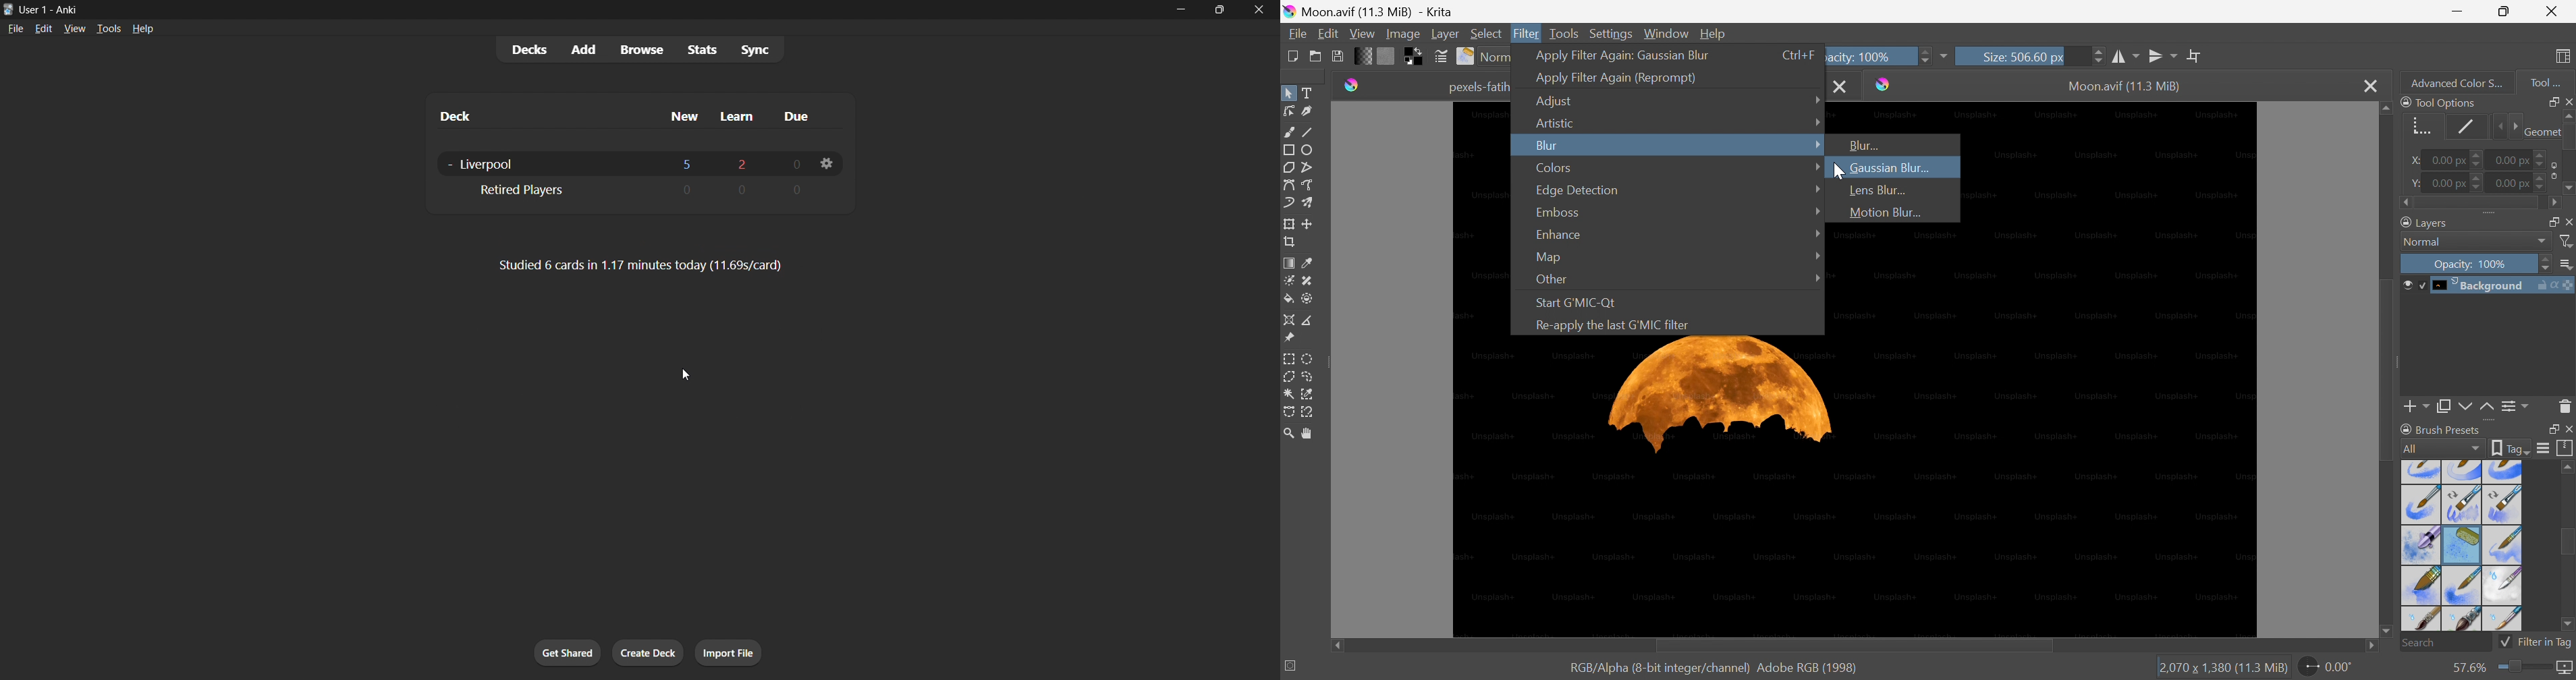 The width and height of the screenshot is (2576, 700). What do you see at coordinates (39, 28) in the screenshot?
I see `edit` at bounding box center [39, 28].